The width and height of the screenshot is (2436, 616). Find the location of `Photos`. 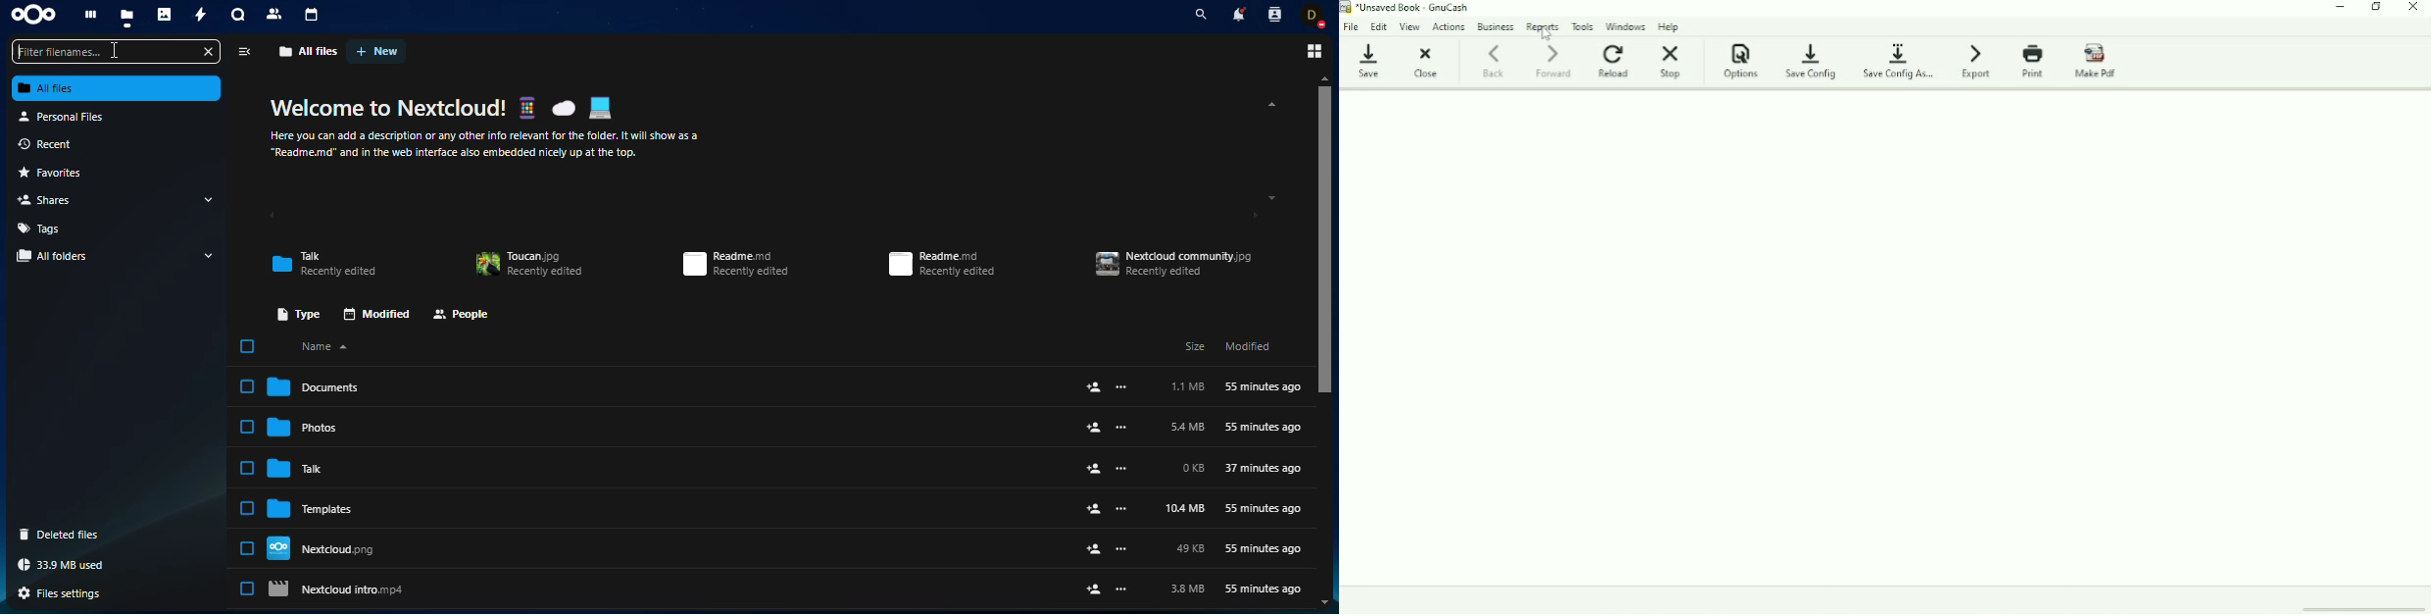

Photos is located at coordinates (672, 426).